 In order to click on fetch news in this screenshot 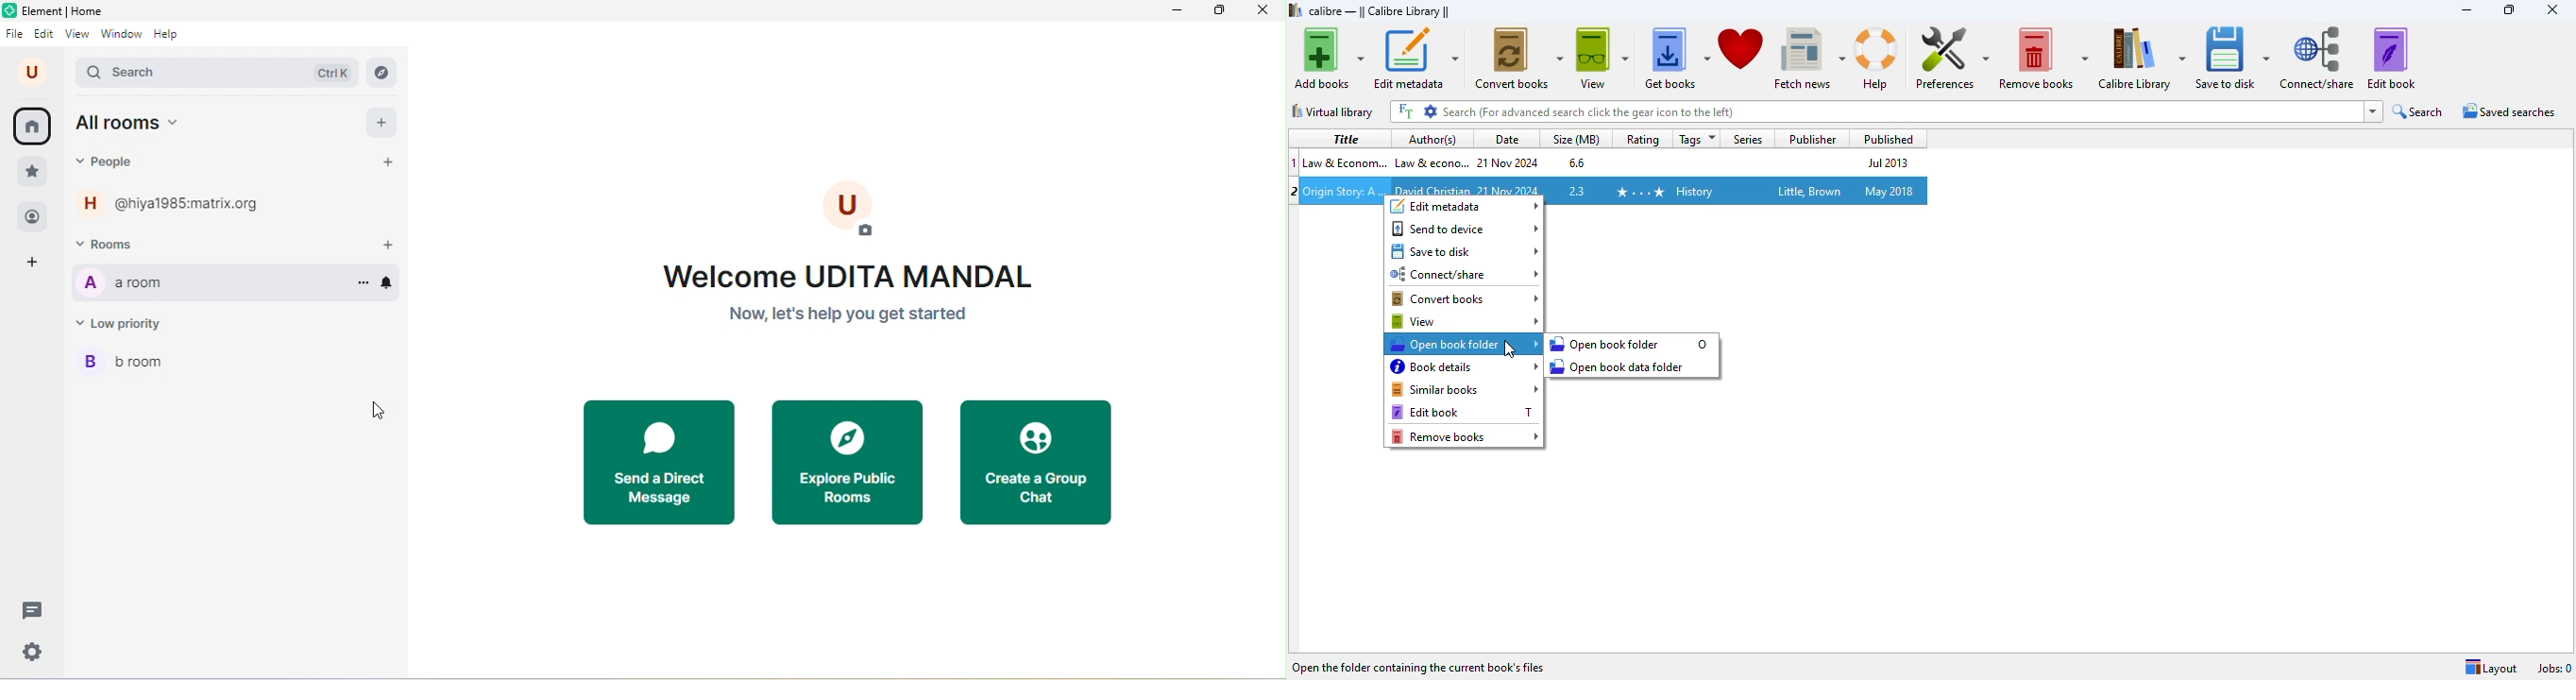, I will do `click(1808, 57)`.